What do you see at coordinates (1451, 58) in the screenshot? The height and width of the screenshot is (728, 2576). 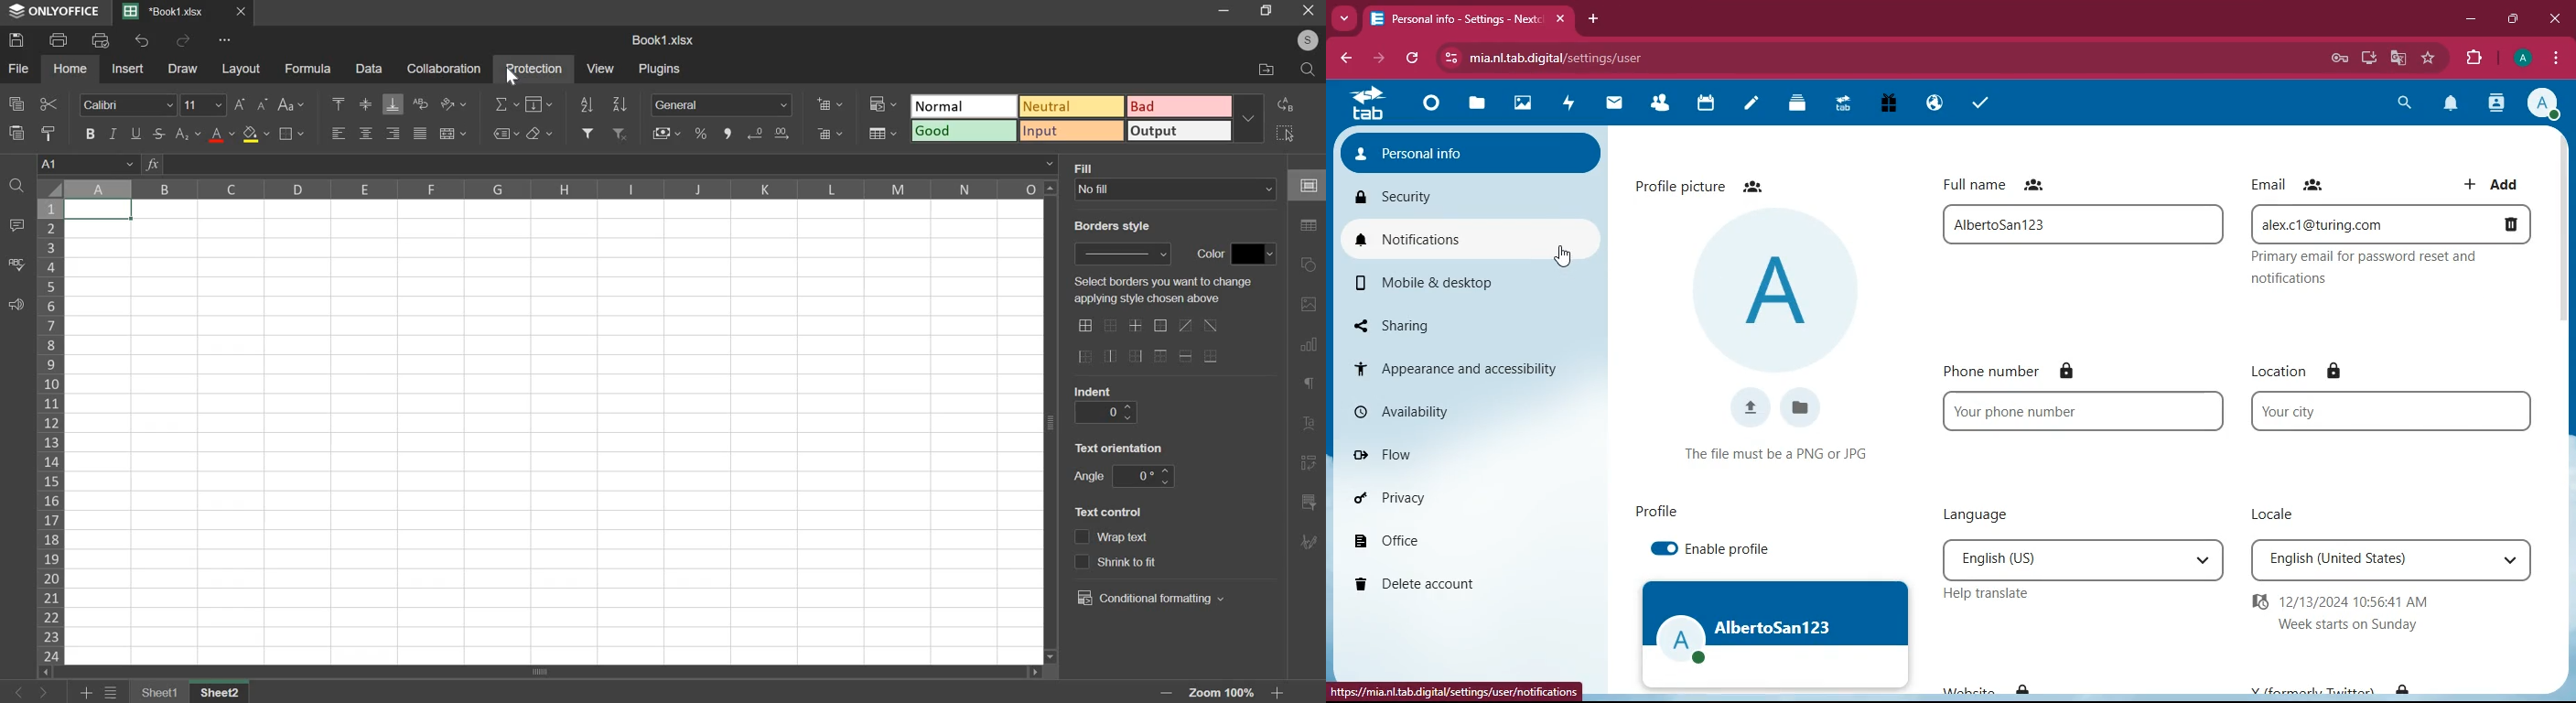 I see `View site information` at bounding box center [1451, 58].